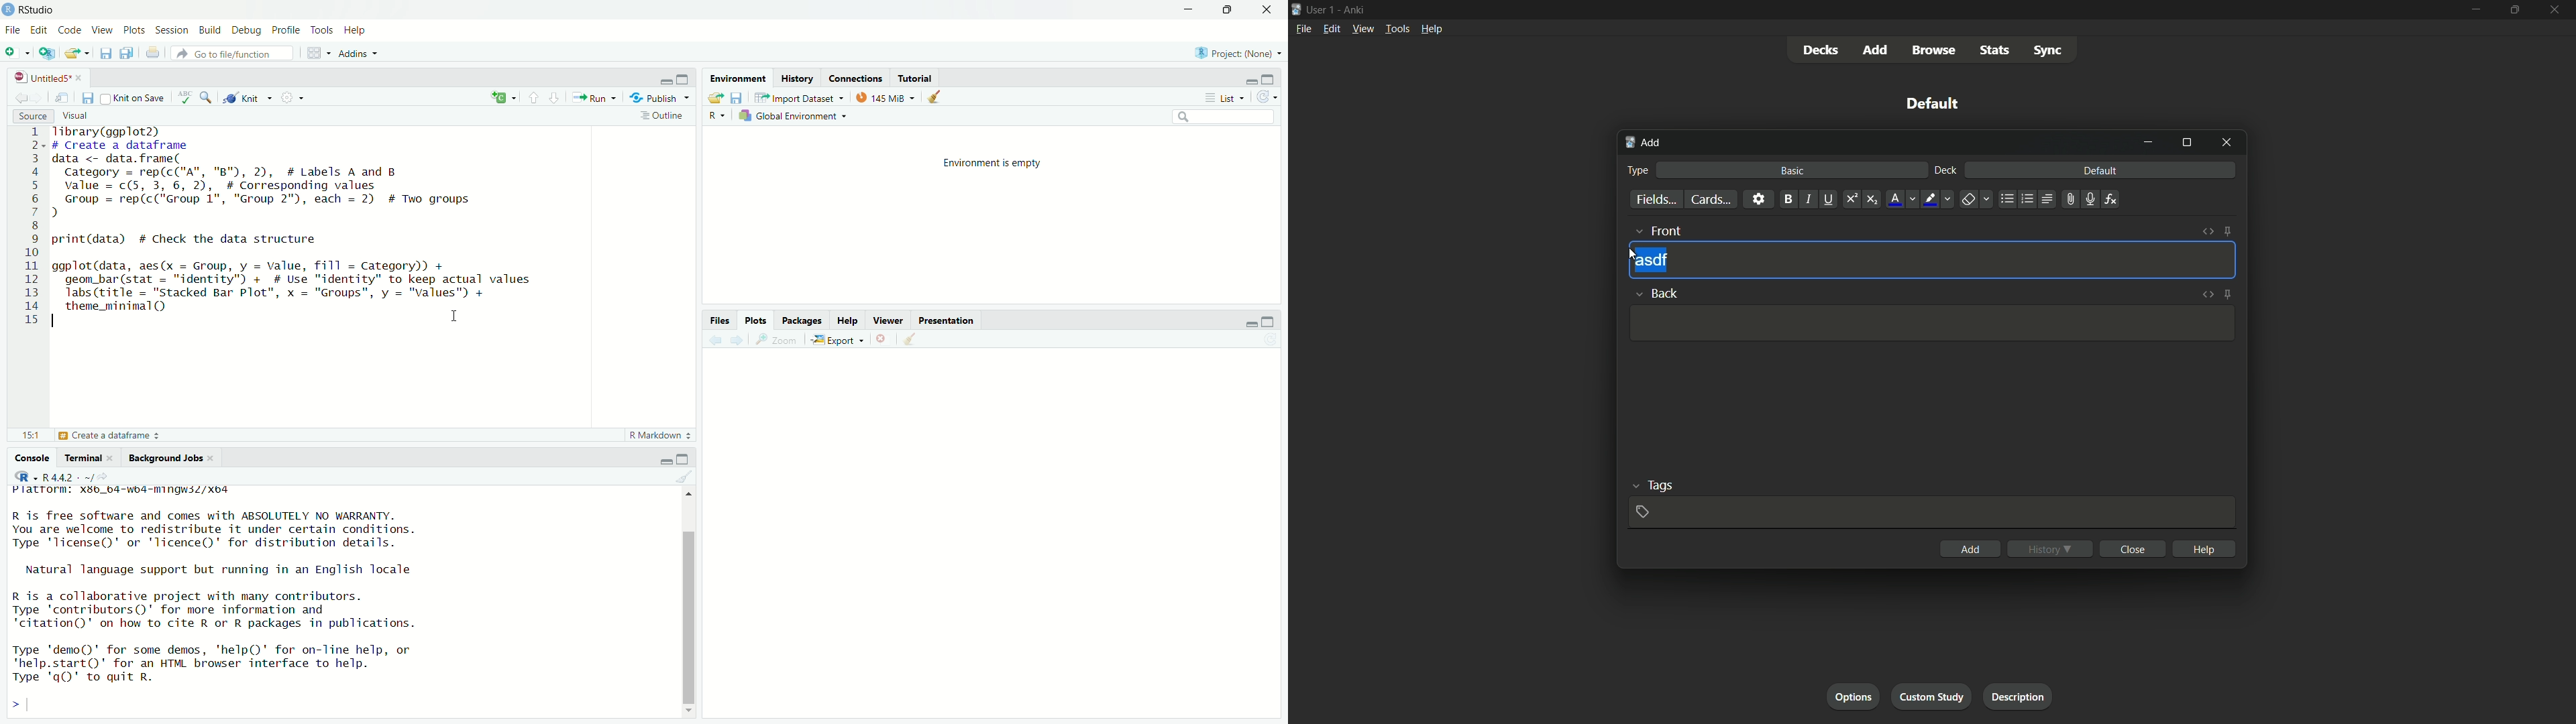  Describe the element at coordinates (885, 97) in the screenshot. I see `kib used by R session (Source: Windows System)` at that location.